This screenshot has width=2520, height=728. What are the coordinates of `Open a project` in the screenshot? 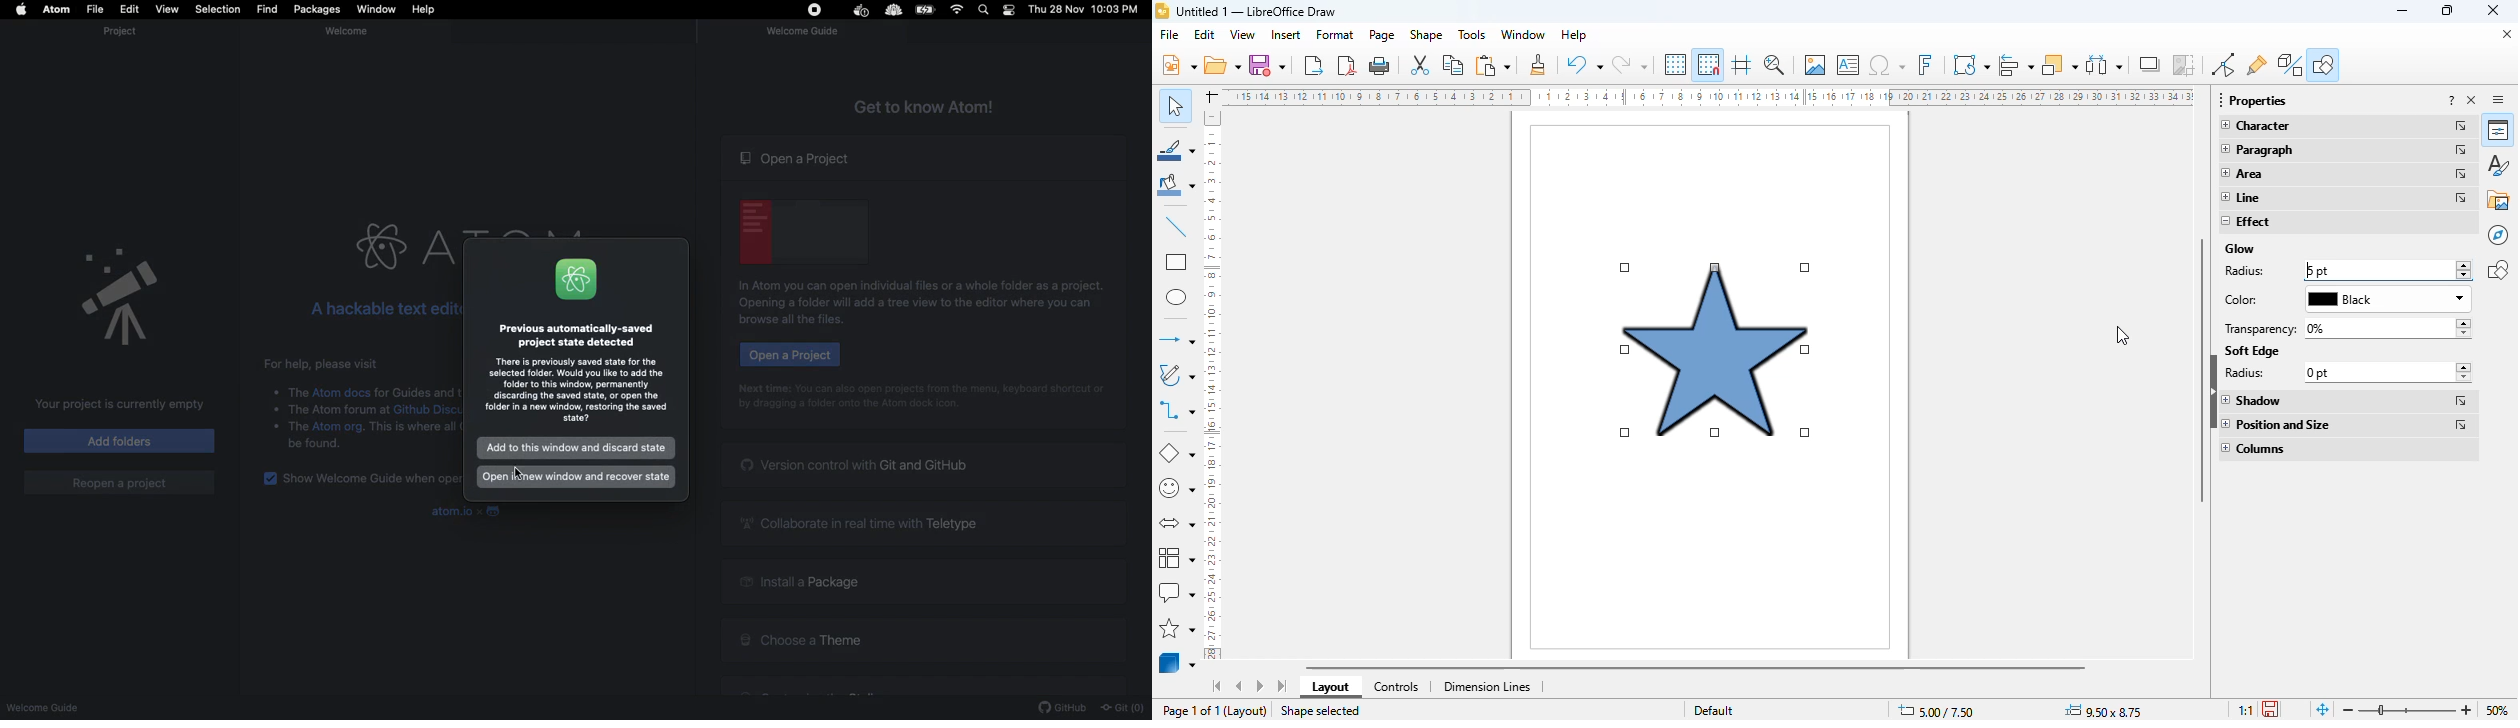 It's located at (797, 158).